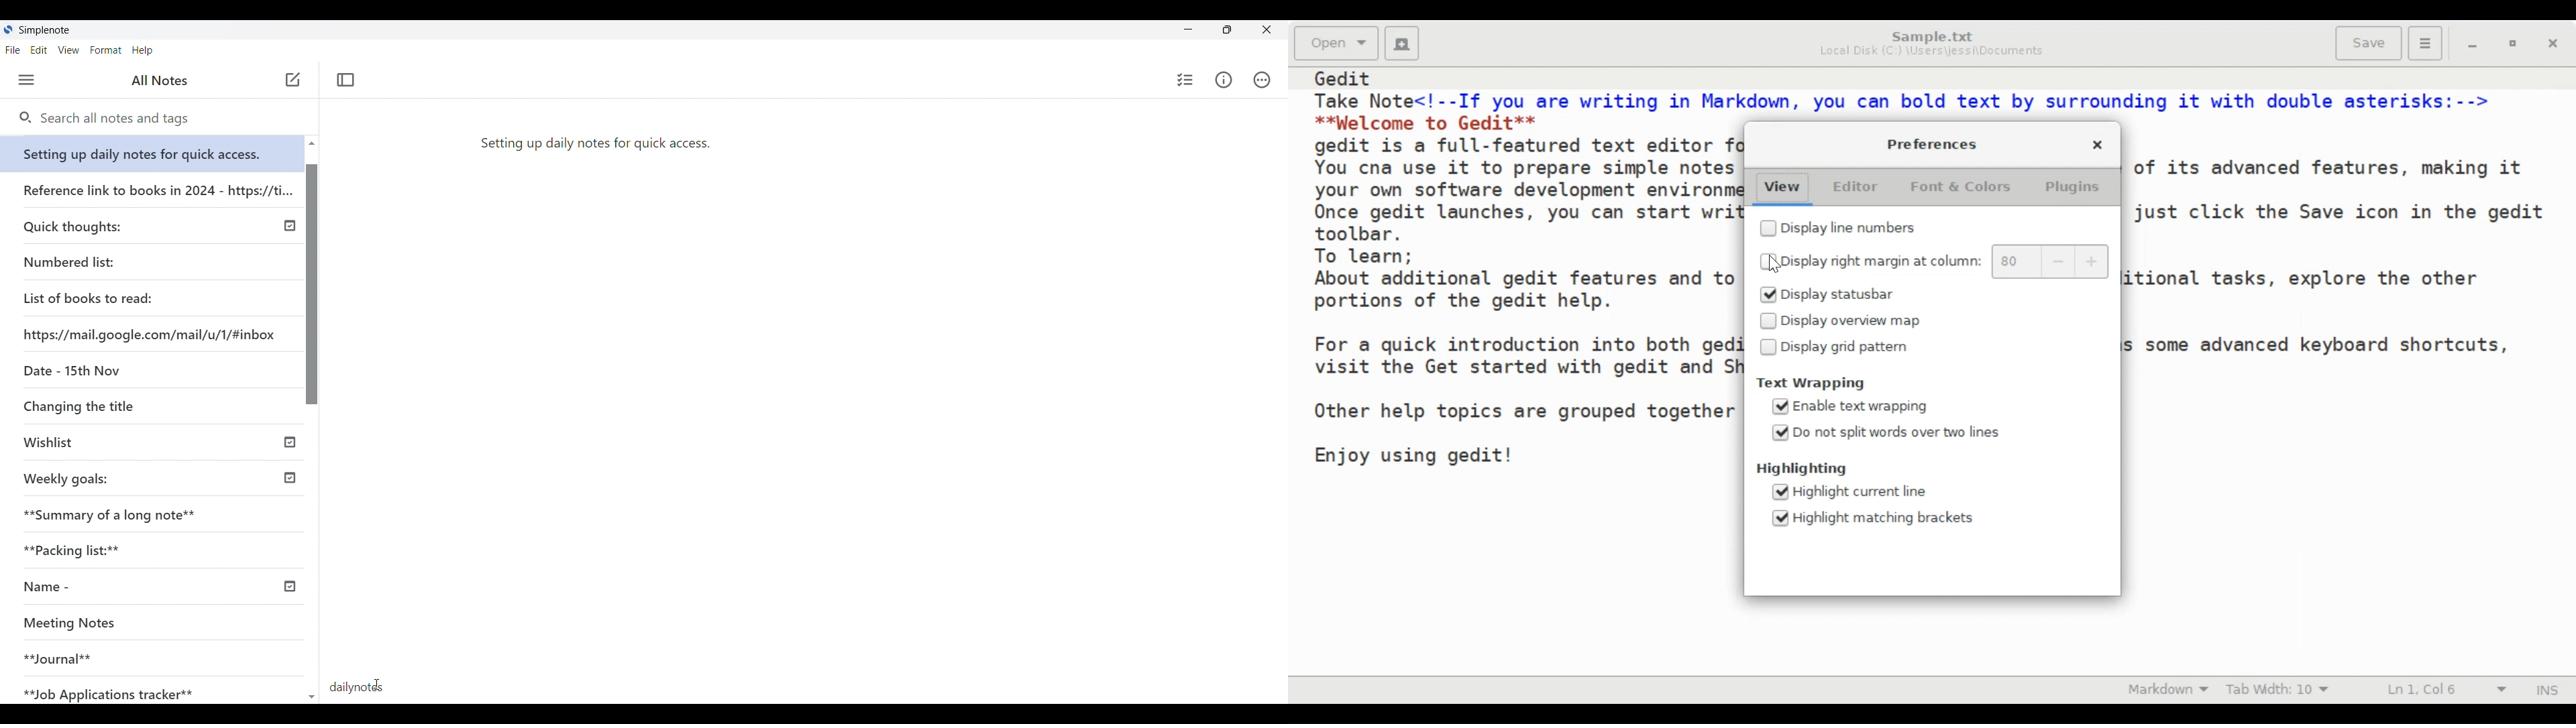 The width and height of the screenshot is (2576, 728). Describe the element at coordinates (1857, 493) in the screenshot. I see `(un)select Highlight current line` at that location.